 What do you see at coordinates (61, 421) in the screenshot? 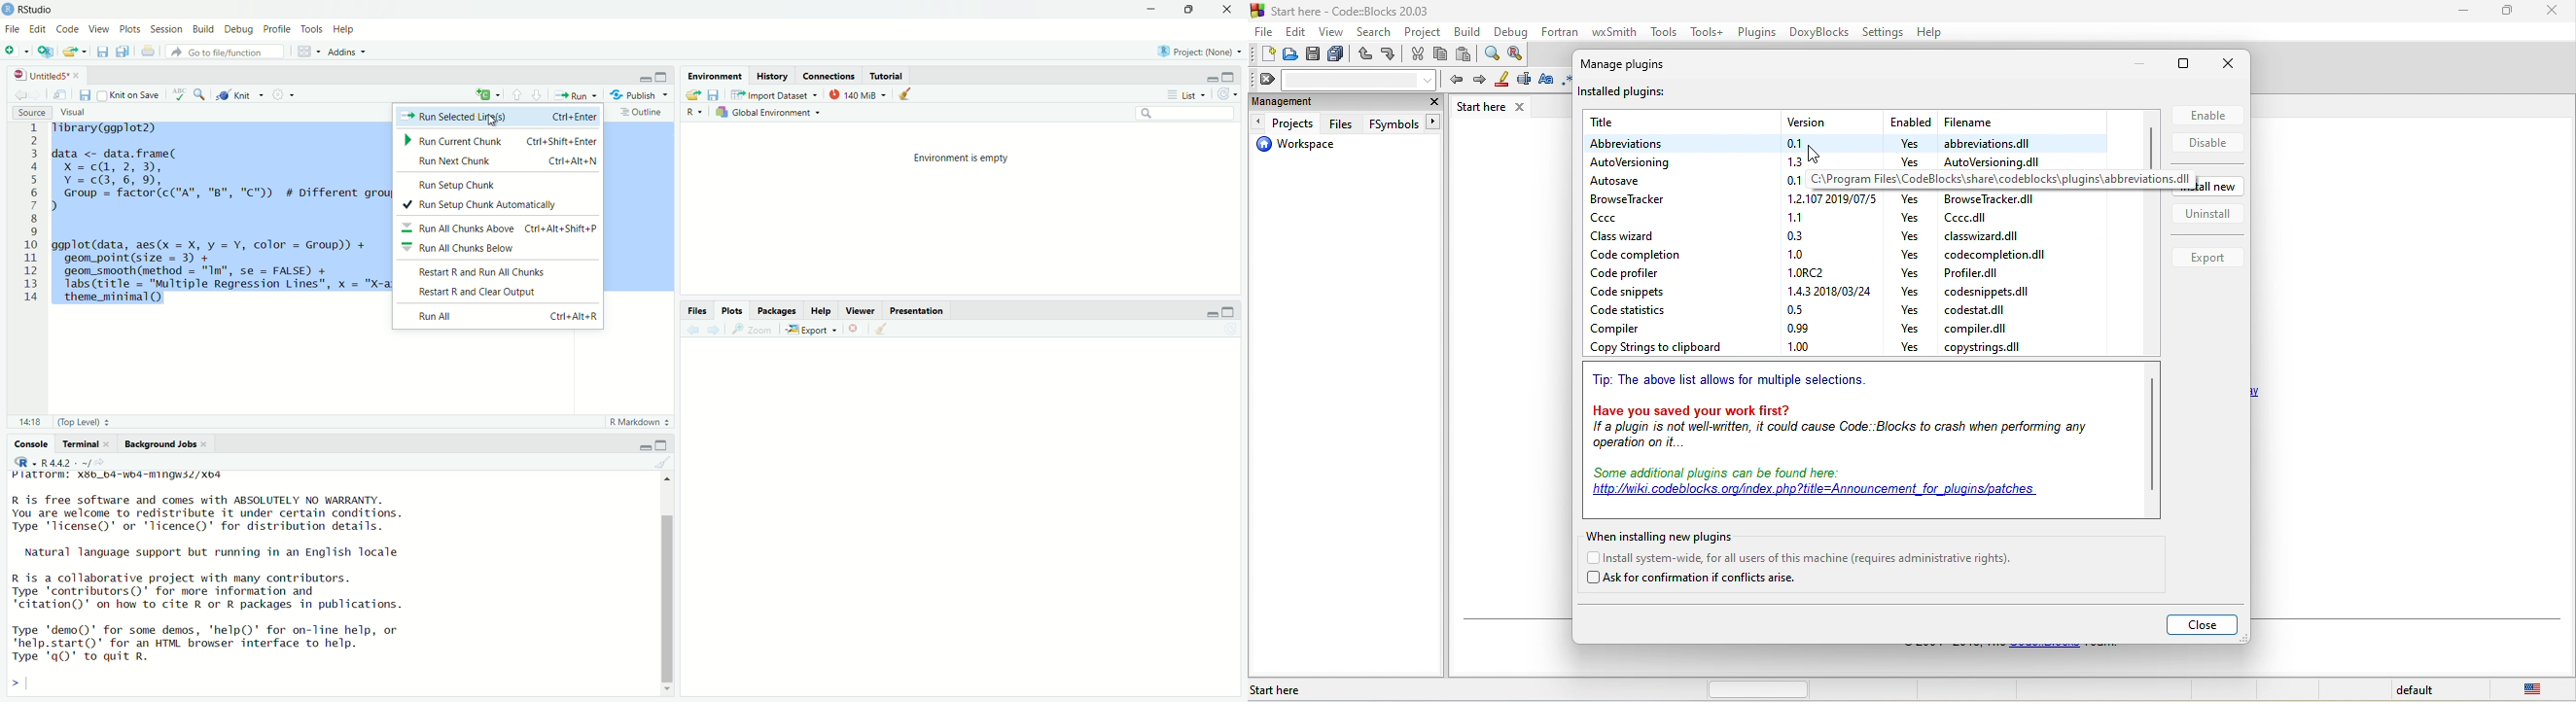
I see `81 (Top Level) :` at bounding box center [61, 421].